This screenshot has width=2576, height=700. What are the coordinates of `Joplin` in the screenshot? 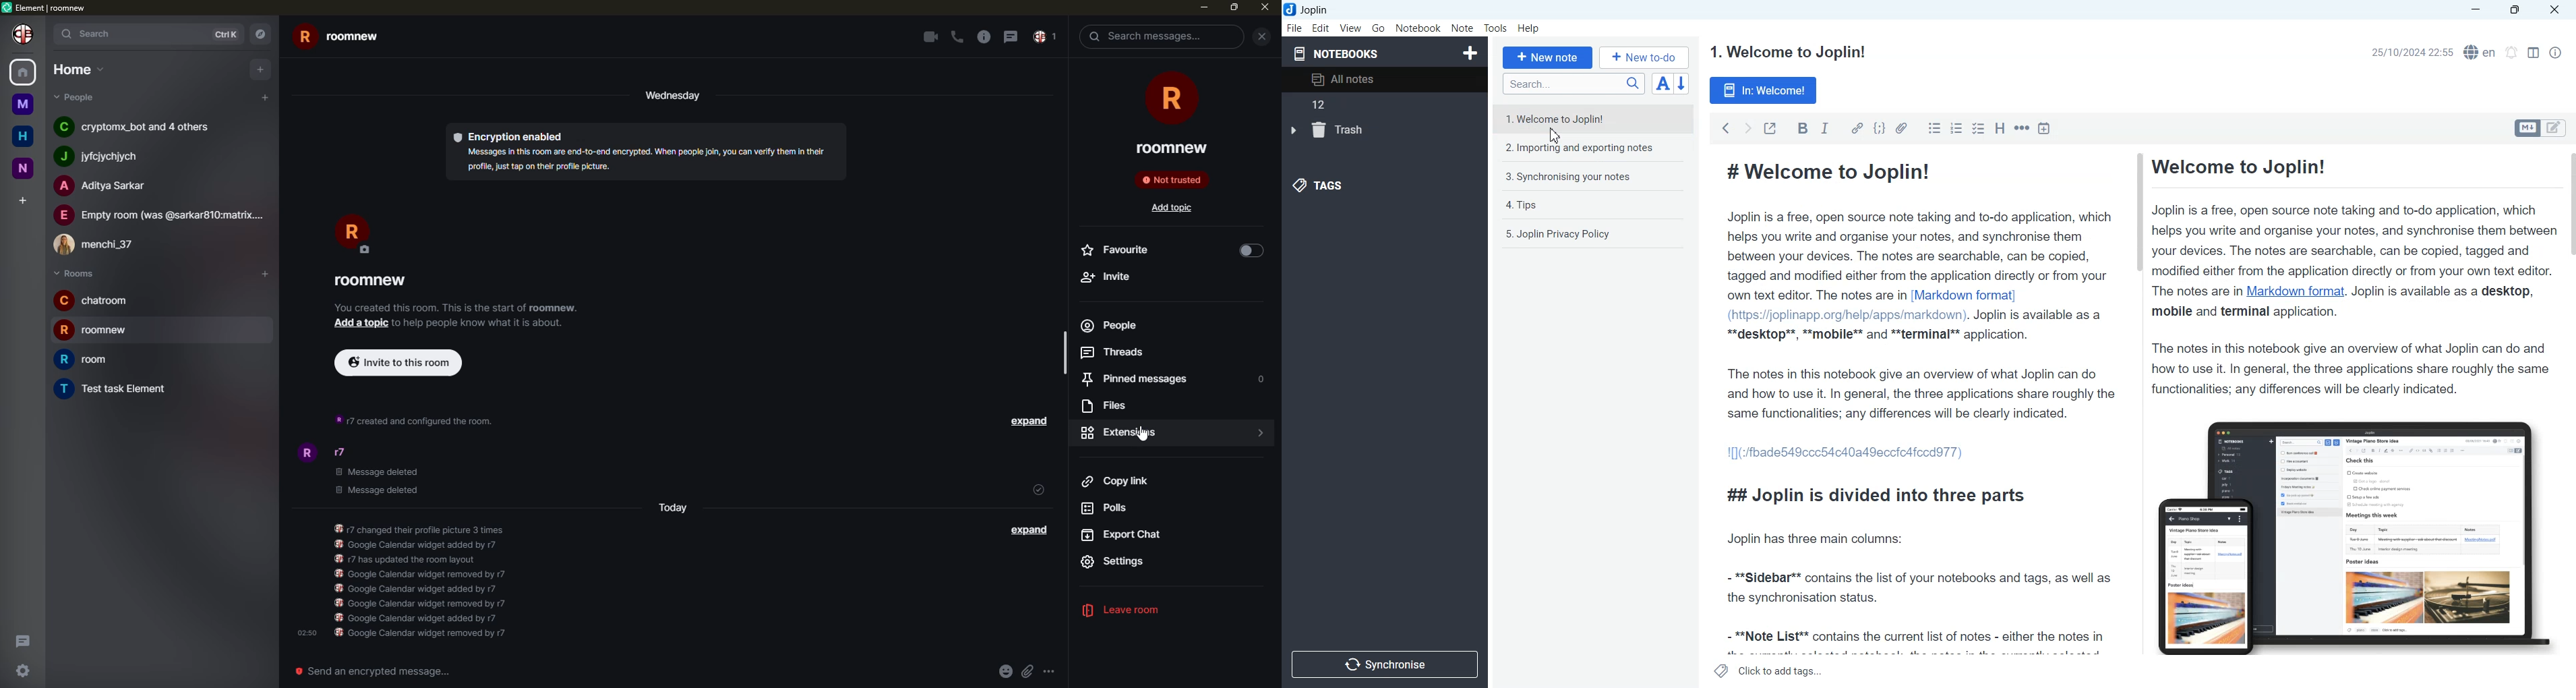 It's located at (1311, 9).